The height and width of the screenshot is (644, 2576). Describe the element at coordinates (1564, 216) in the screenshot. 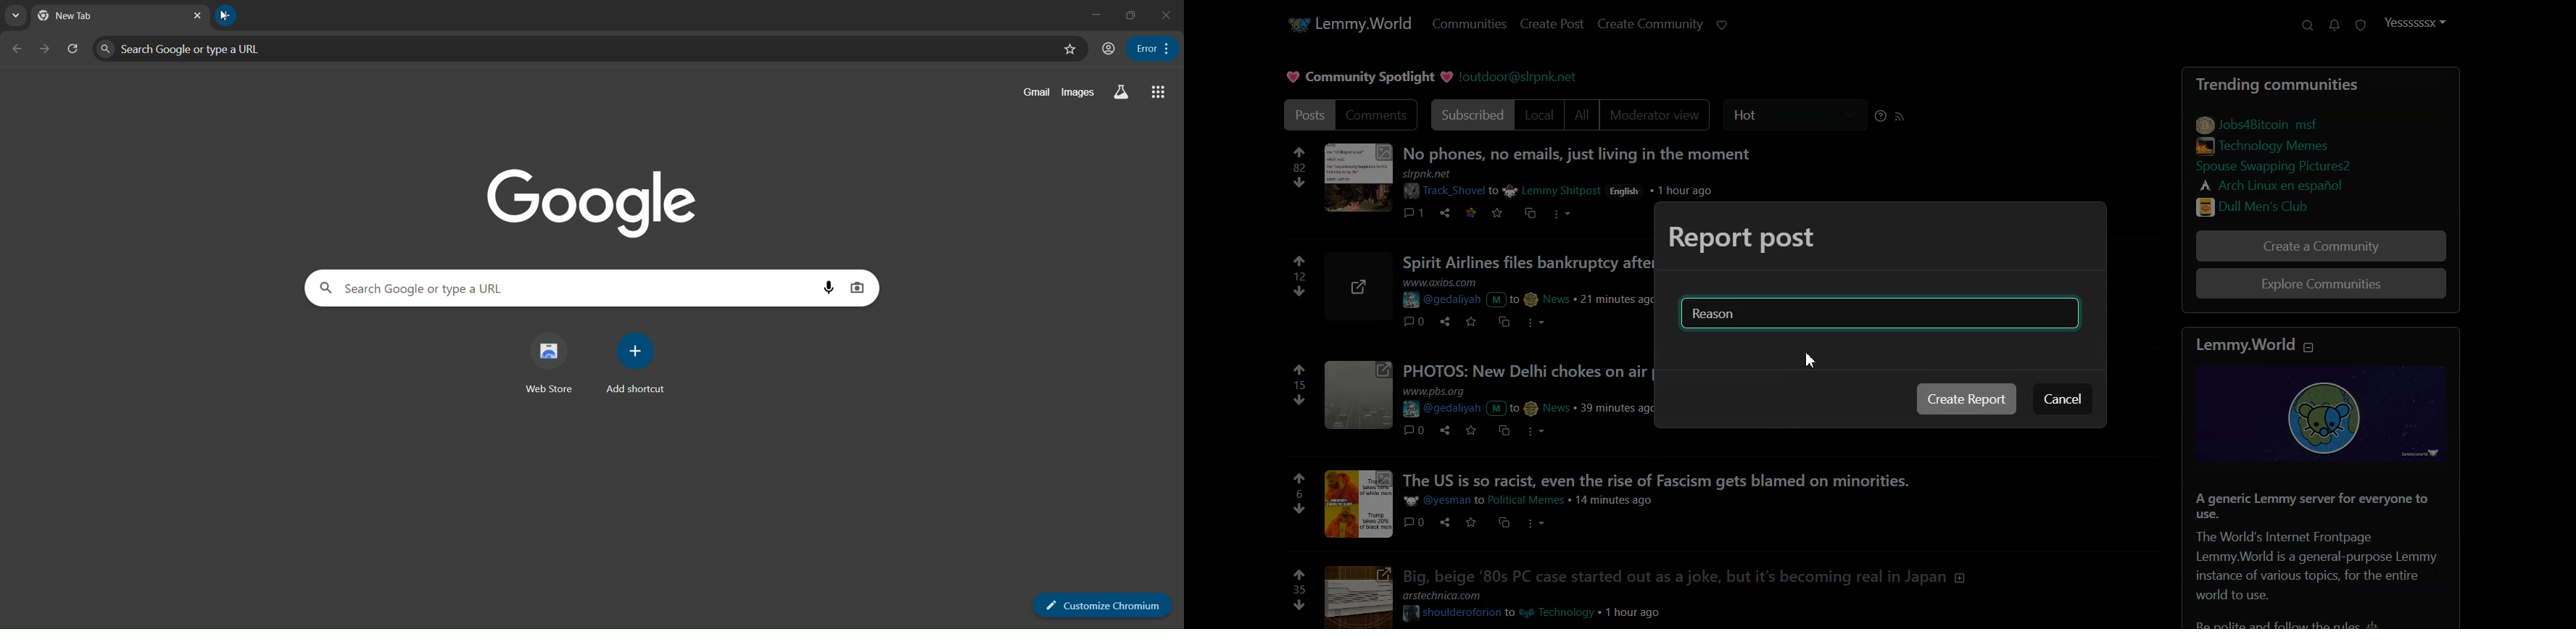

I see `more` at that location.